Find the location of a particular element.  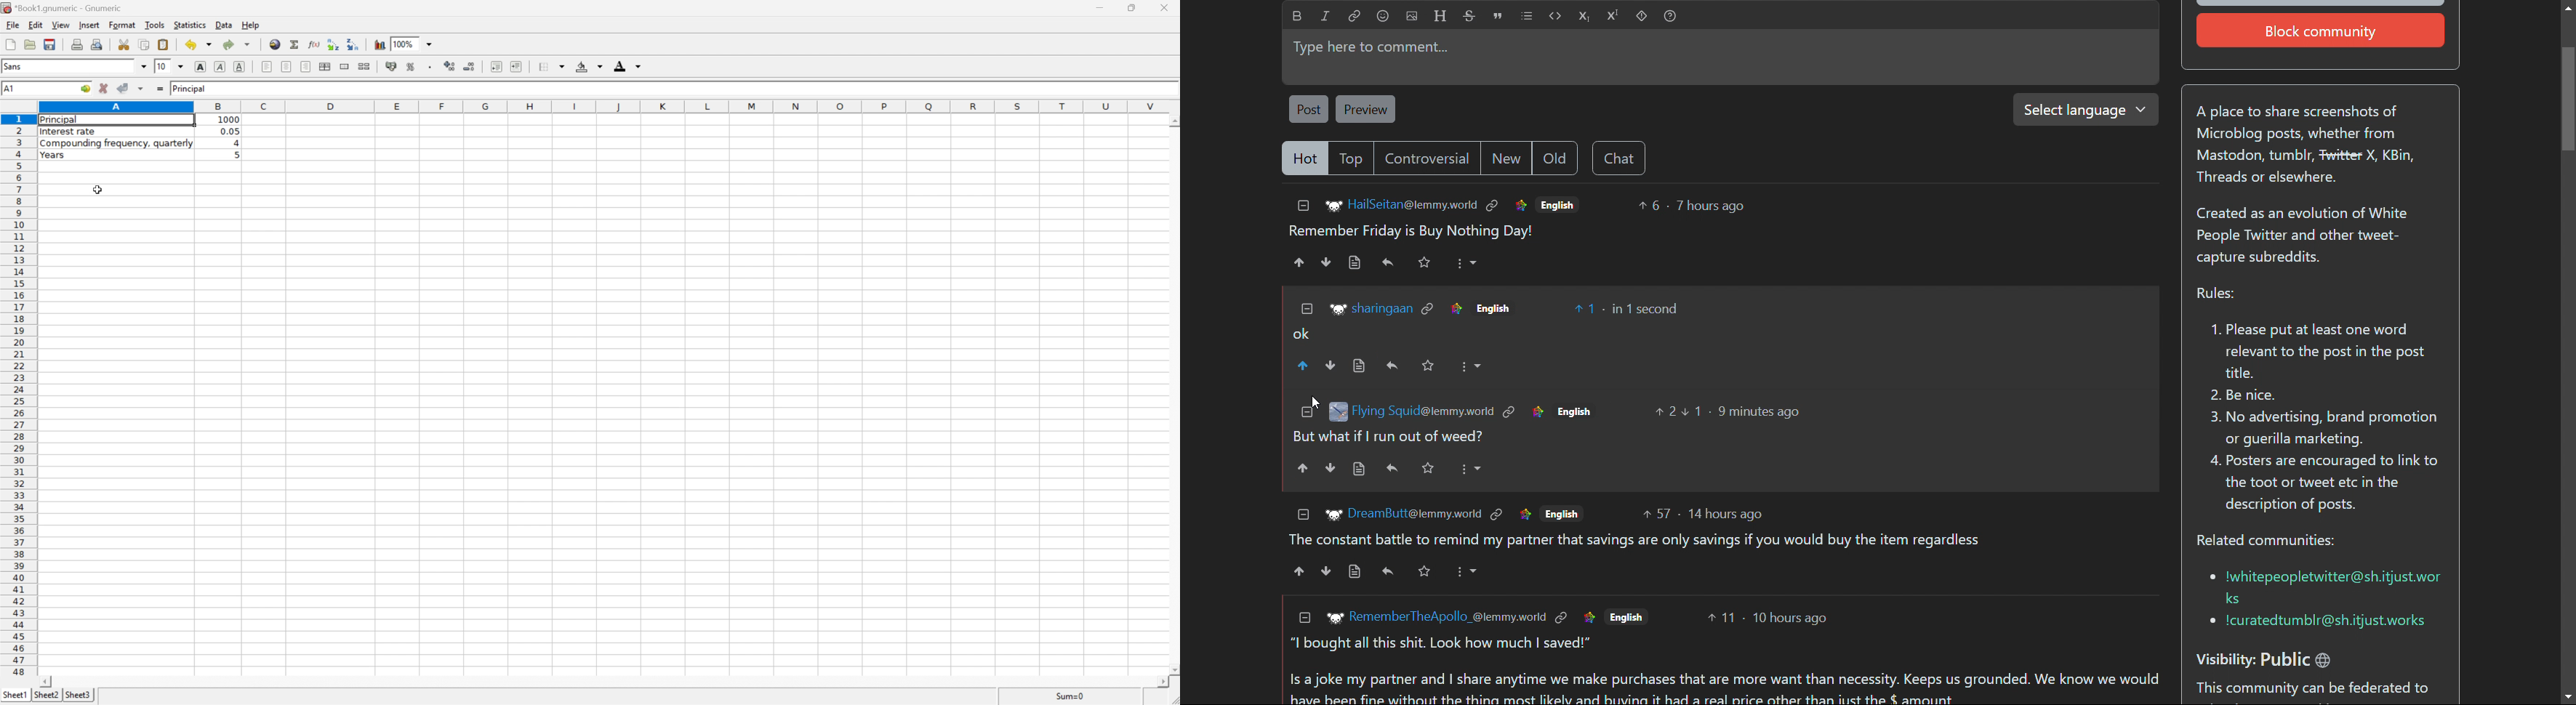

format selection as accounting is located at coordinates (392, 66).